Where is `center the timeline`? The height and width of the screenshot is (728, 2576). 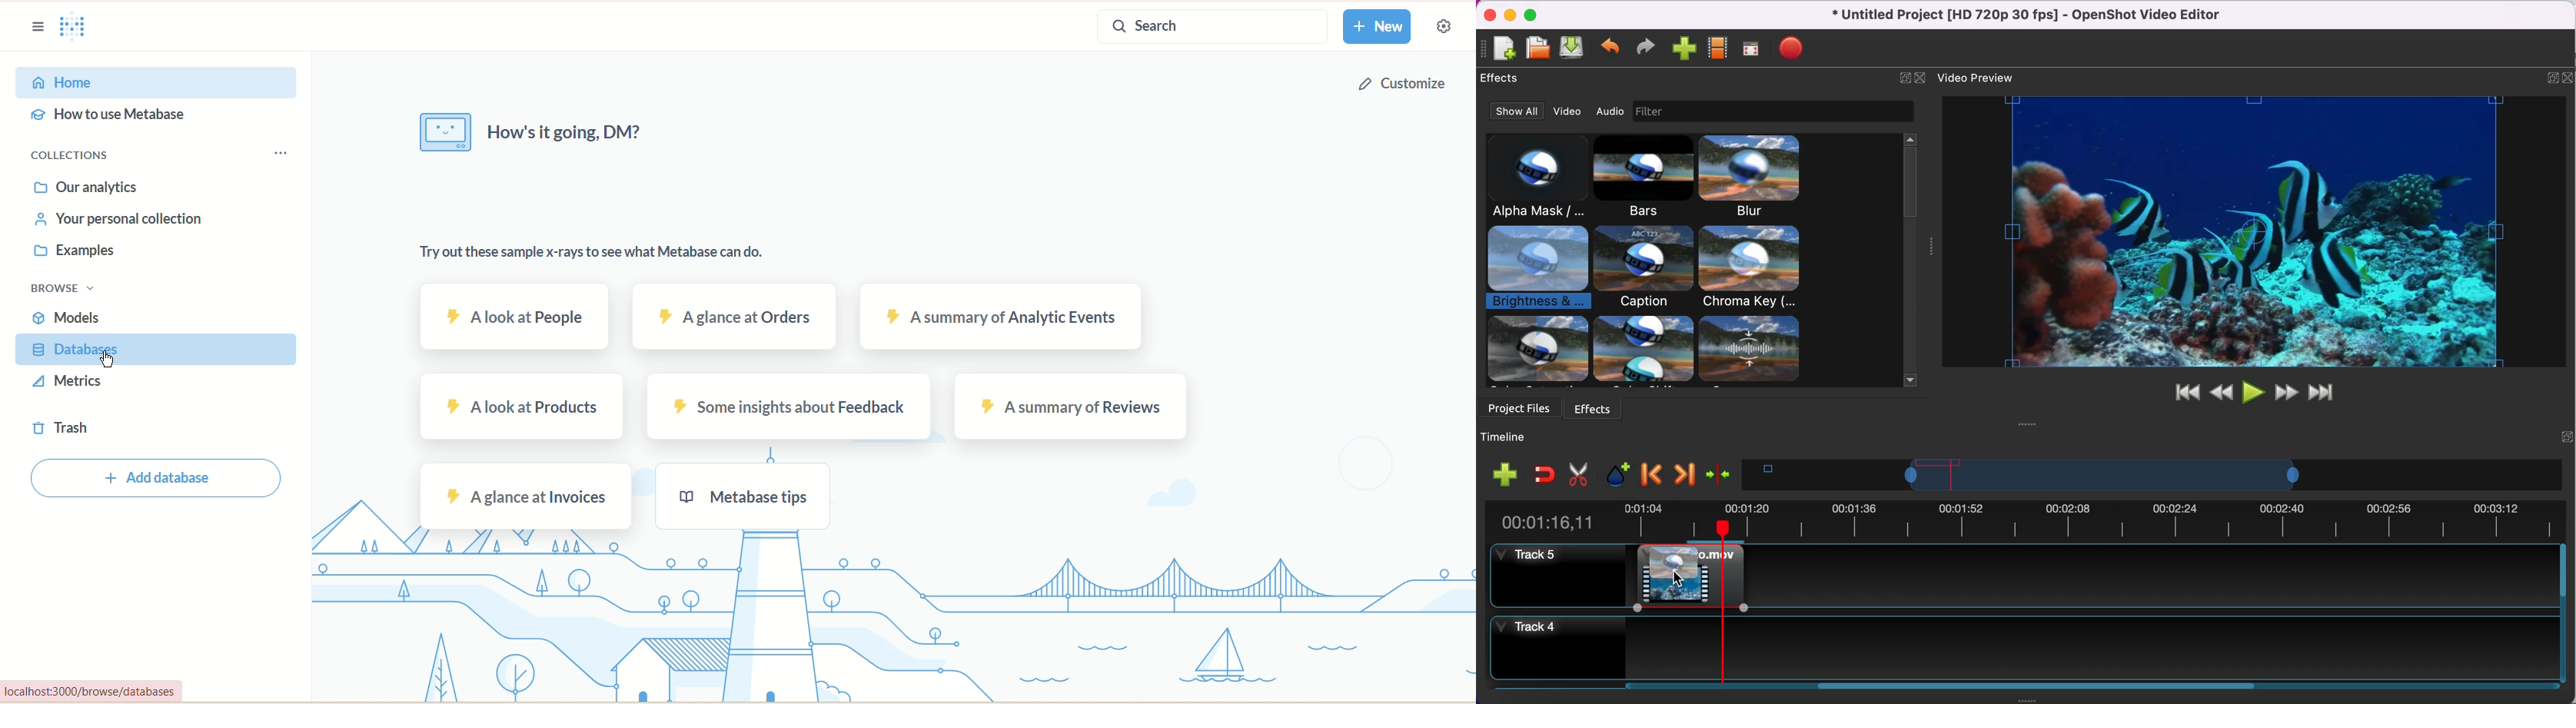 center the timeline is located at coordinates (1719, 473).